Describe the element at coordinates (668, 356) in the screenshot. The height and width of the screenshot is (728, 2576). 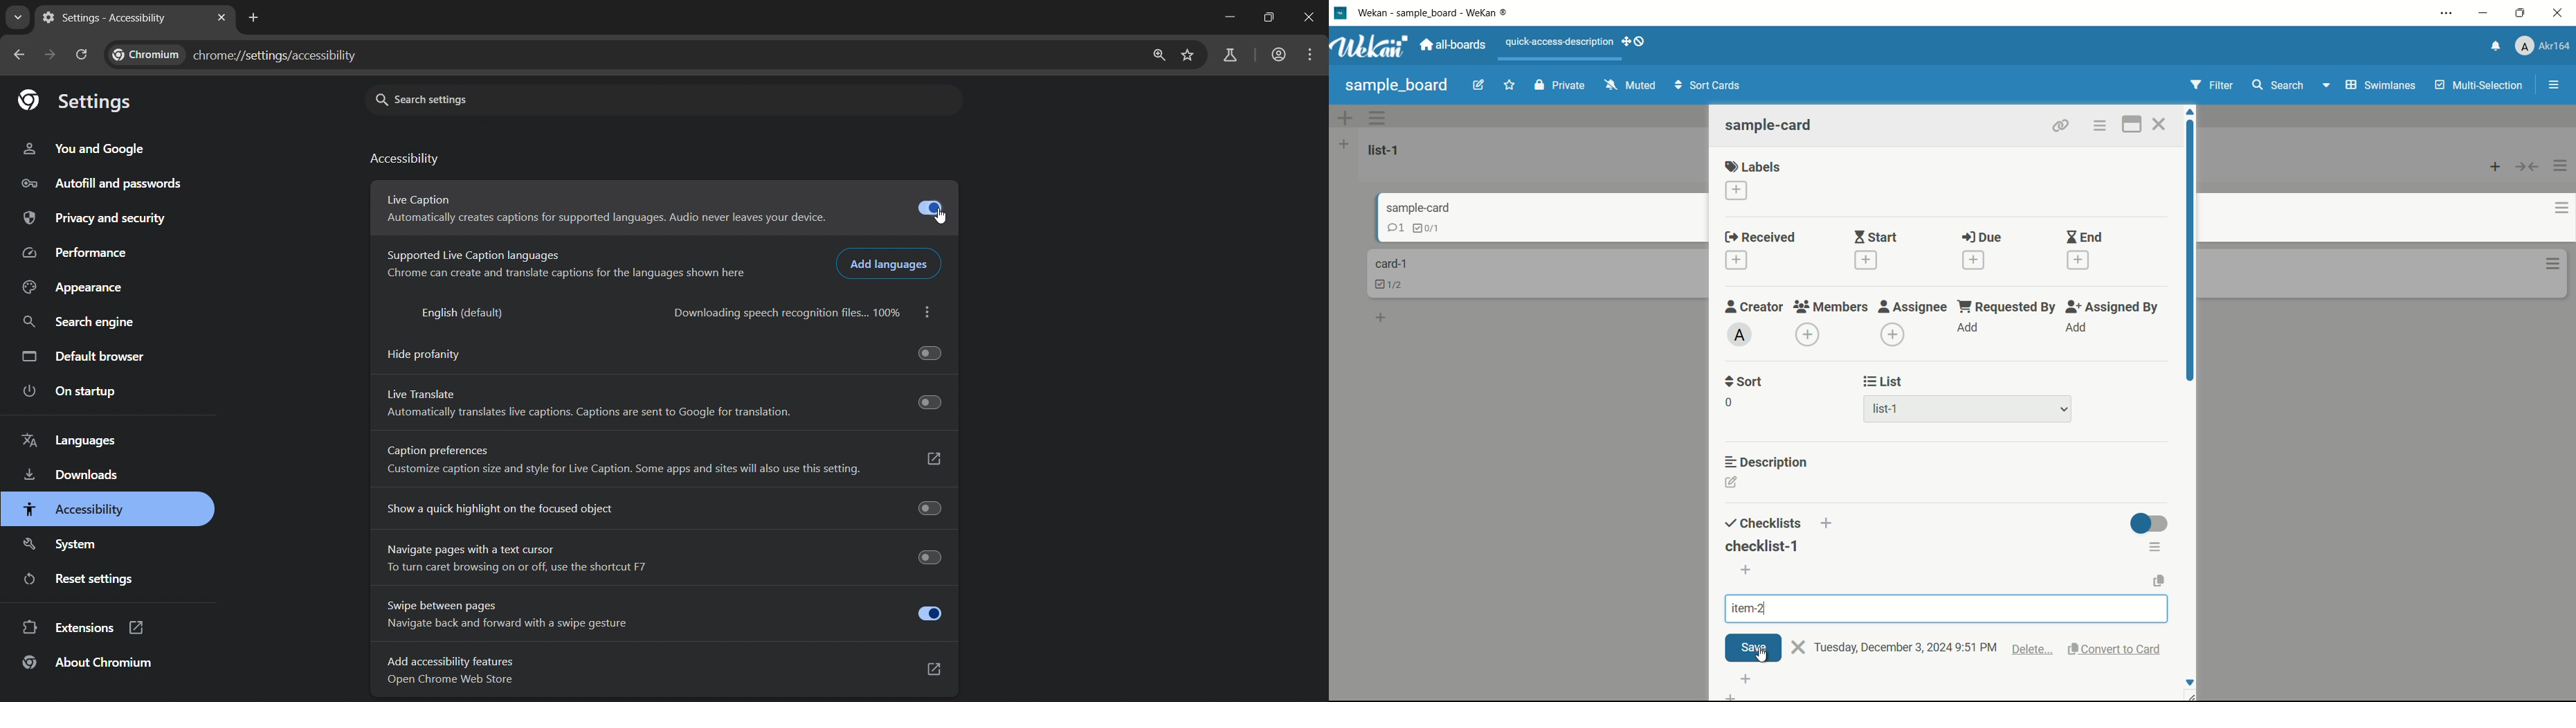
I see `hide profanity` at that location.